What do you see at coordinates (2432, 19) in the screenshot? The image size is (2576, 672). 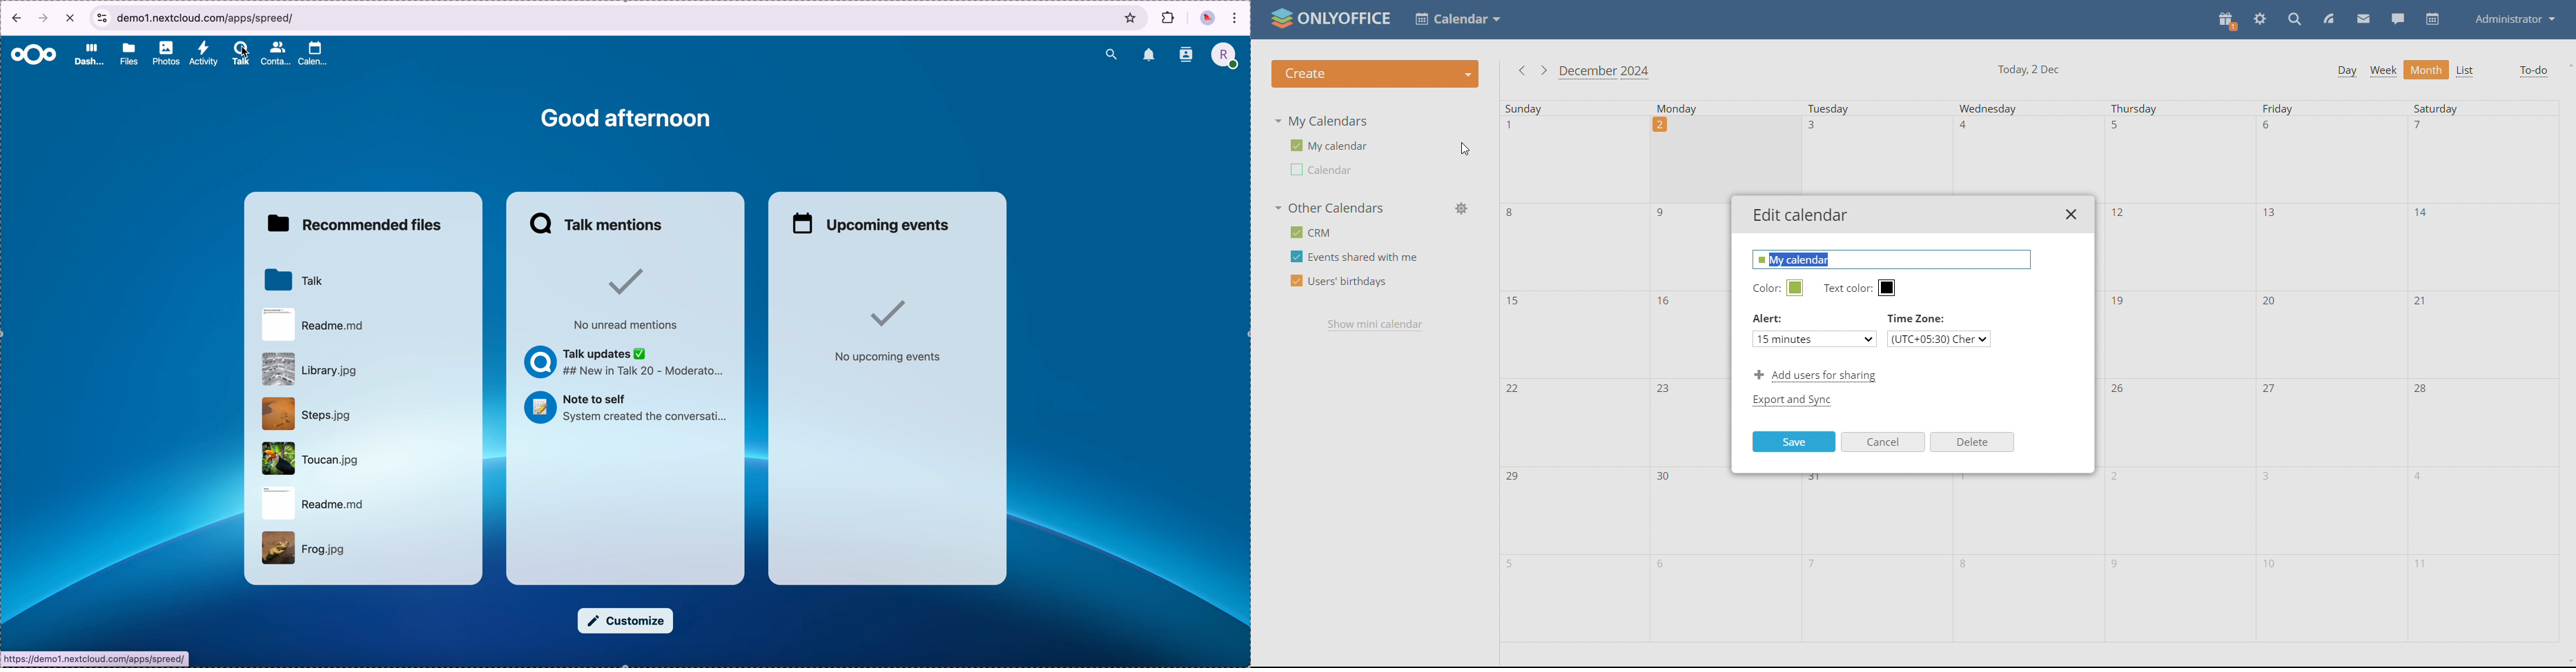 I see `calendar` at bounding box center [2432, 19].